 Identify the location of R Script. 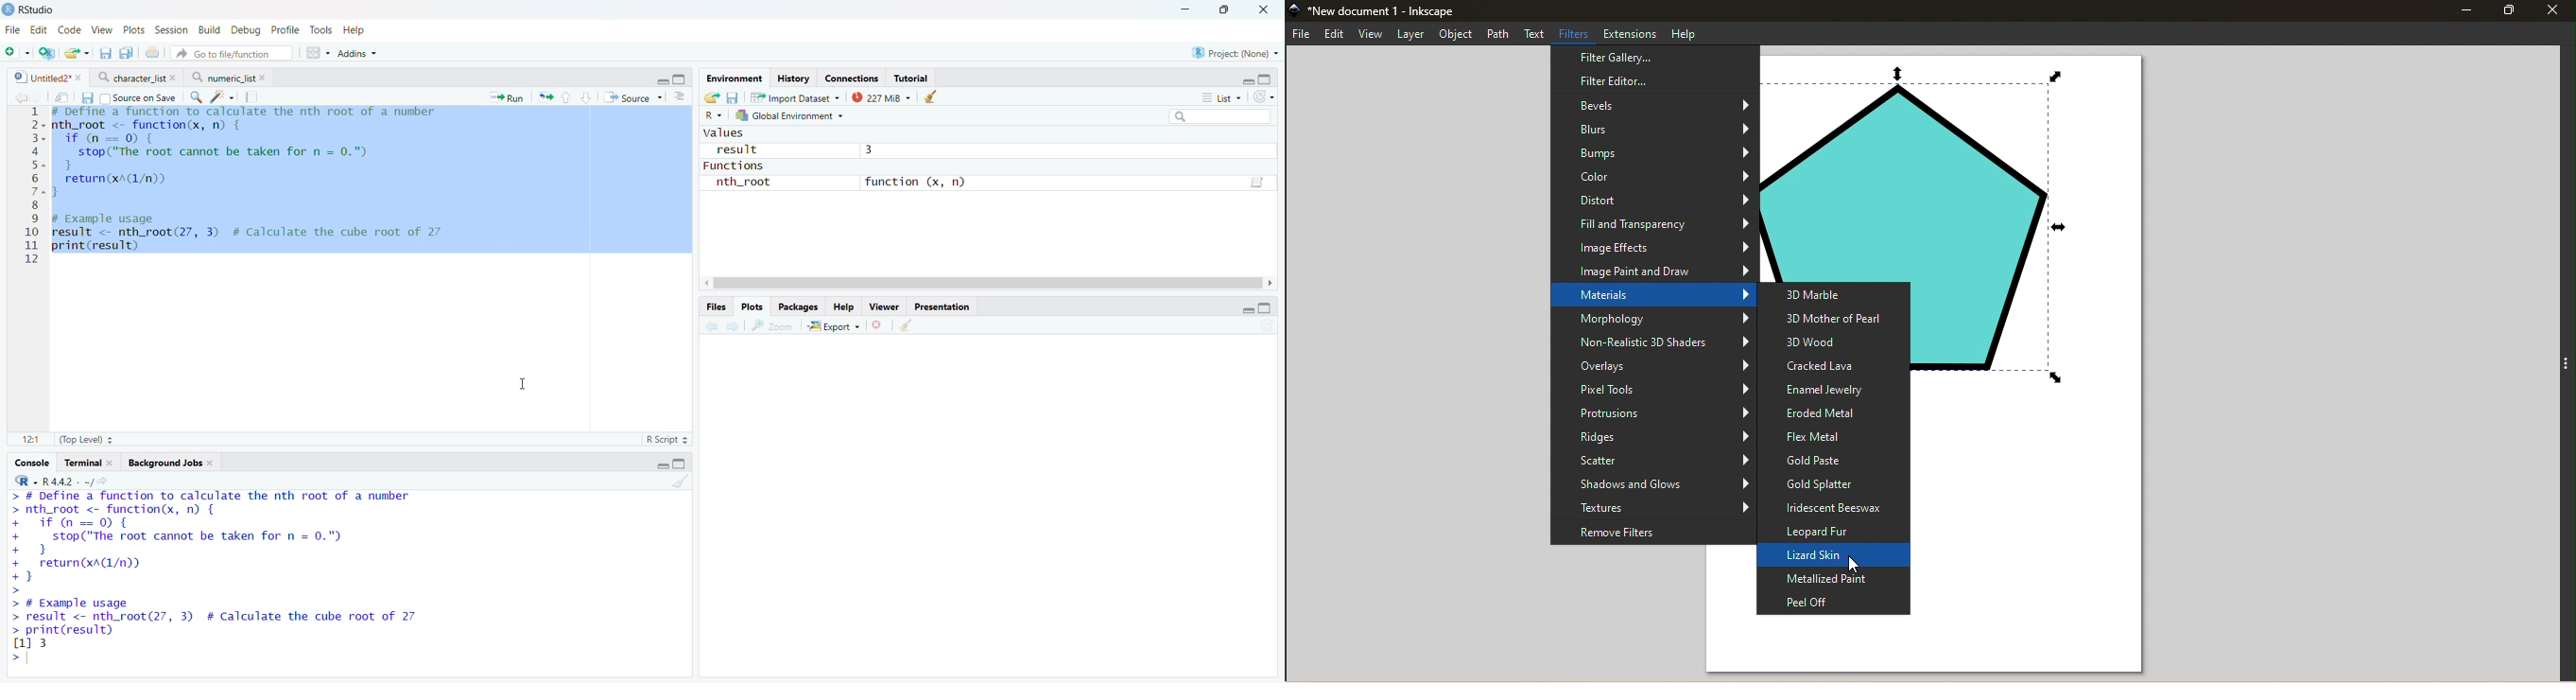
(668, 440).